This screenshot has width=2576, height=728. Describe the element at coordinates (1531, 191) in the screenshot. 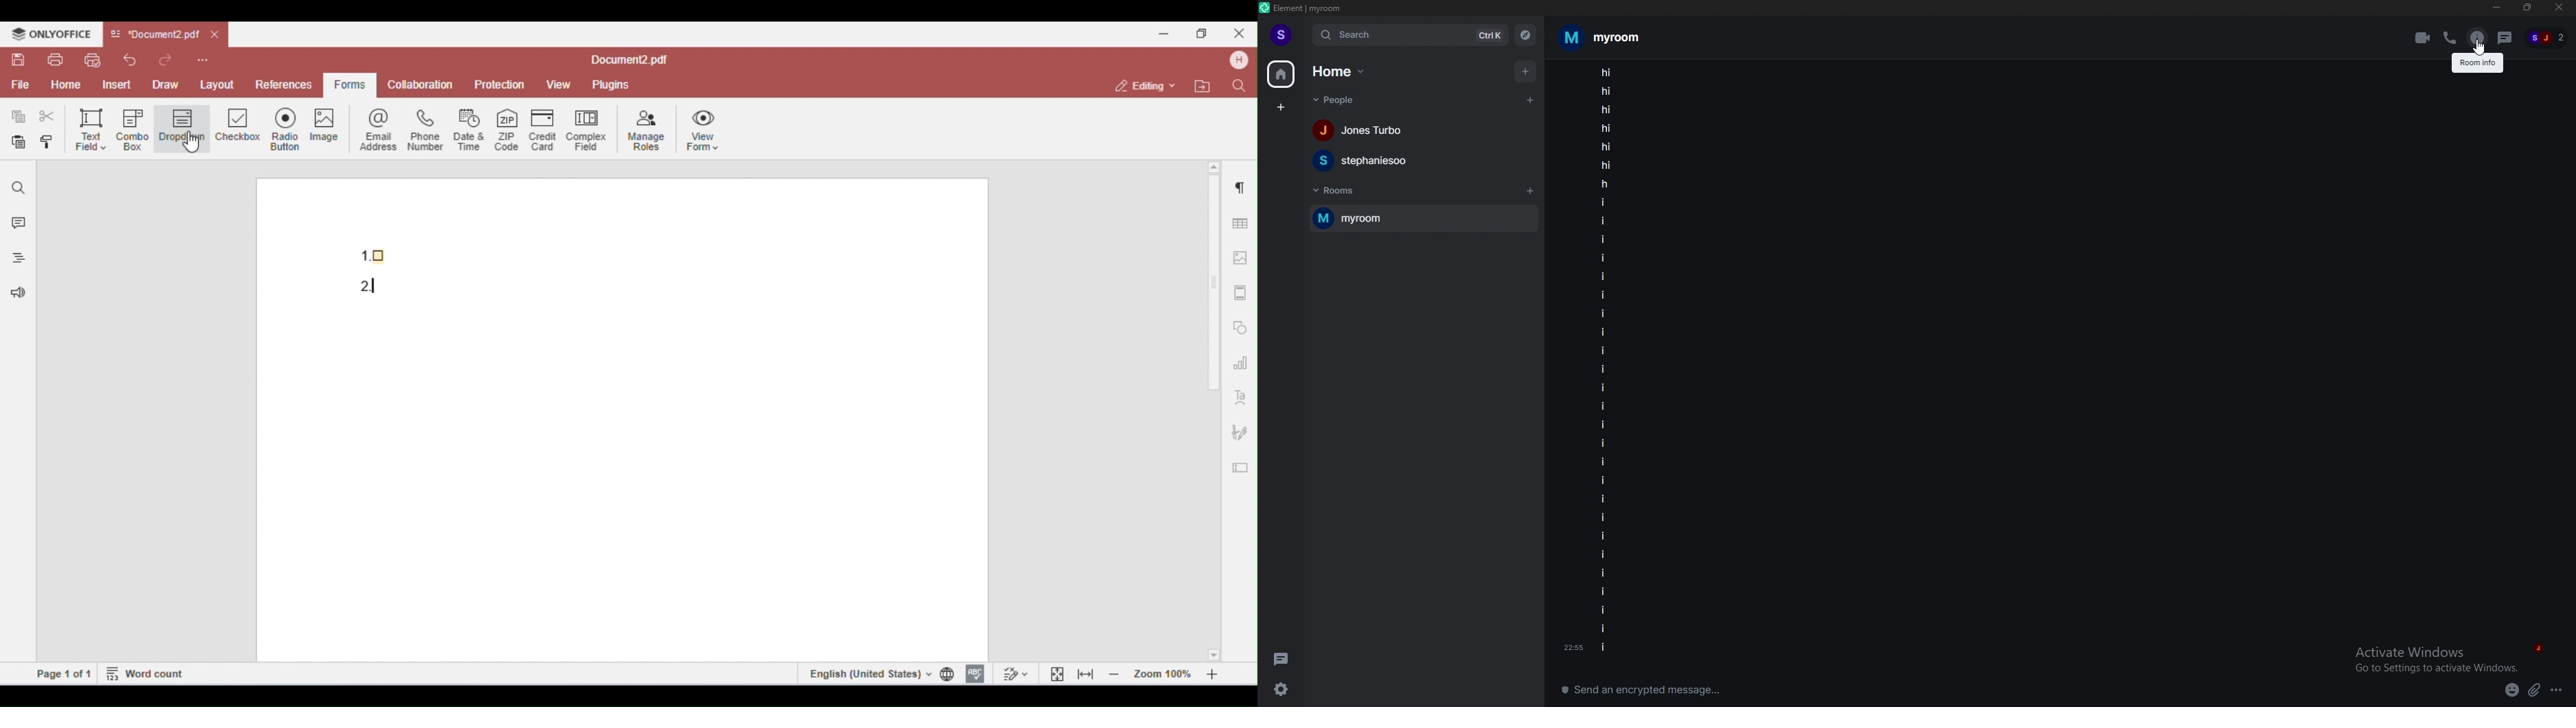

I see `add room` at that location.